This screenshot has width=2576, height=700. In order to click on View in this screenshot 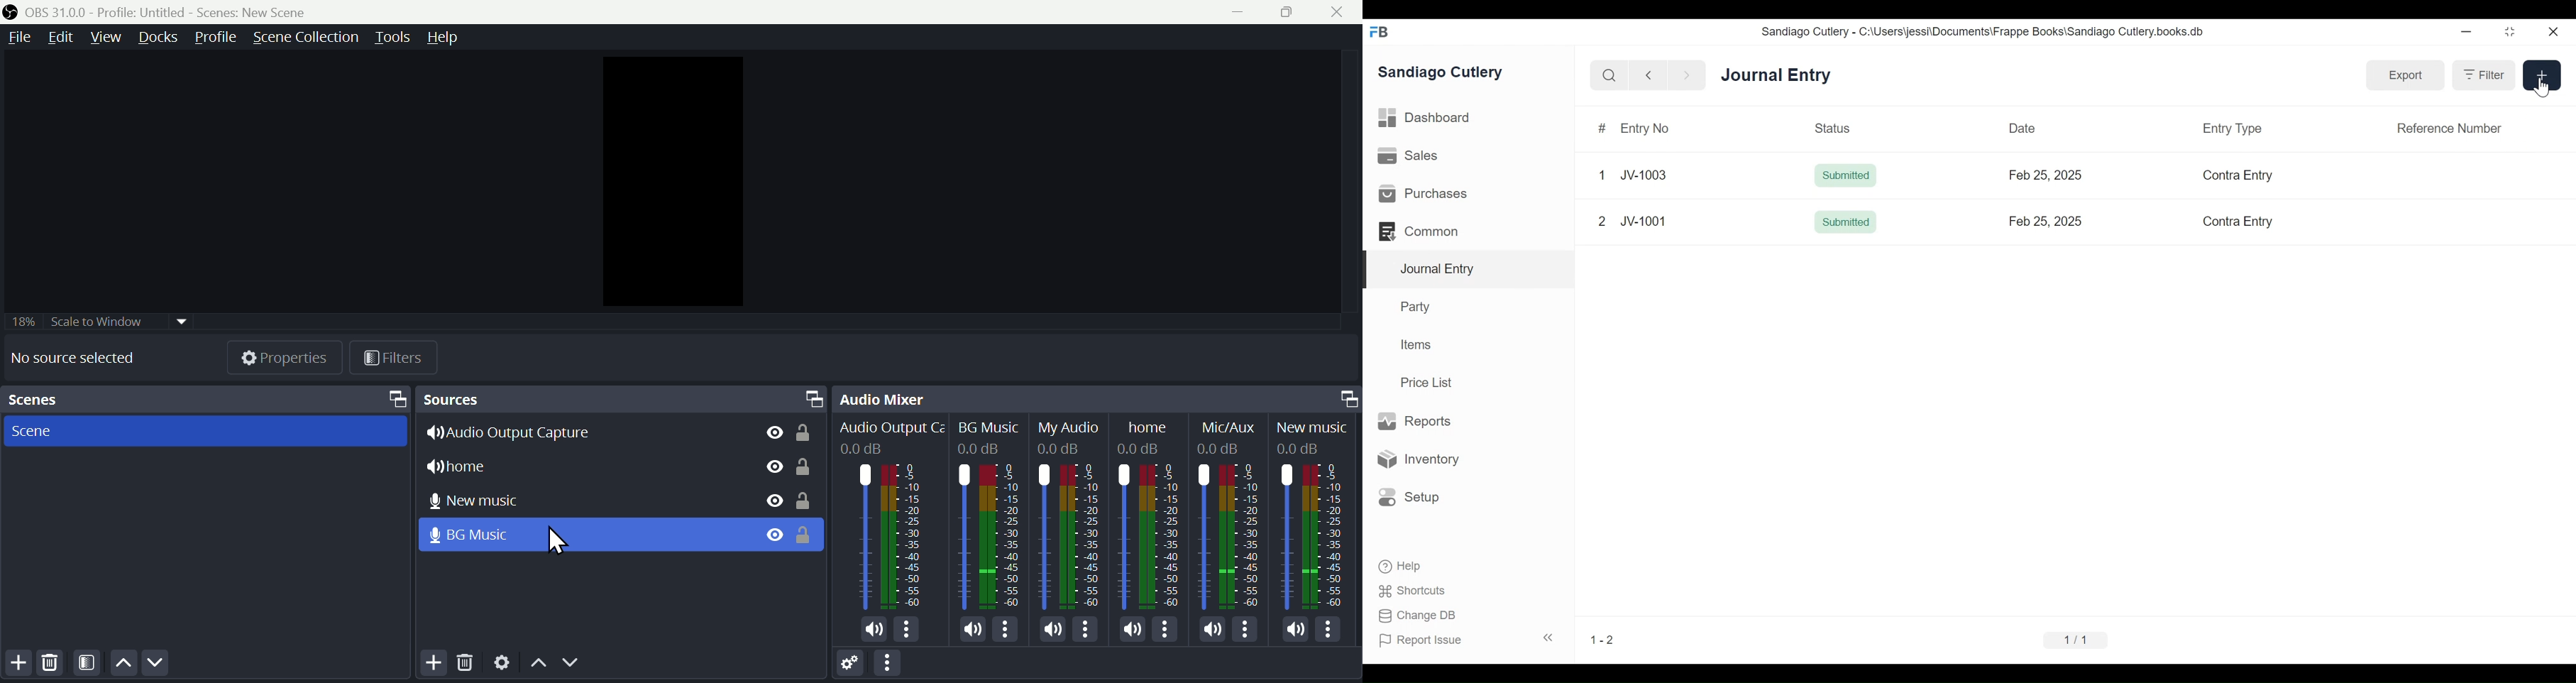, I will do `click(111, 36)`.